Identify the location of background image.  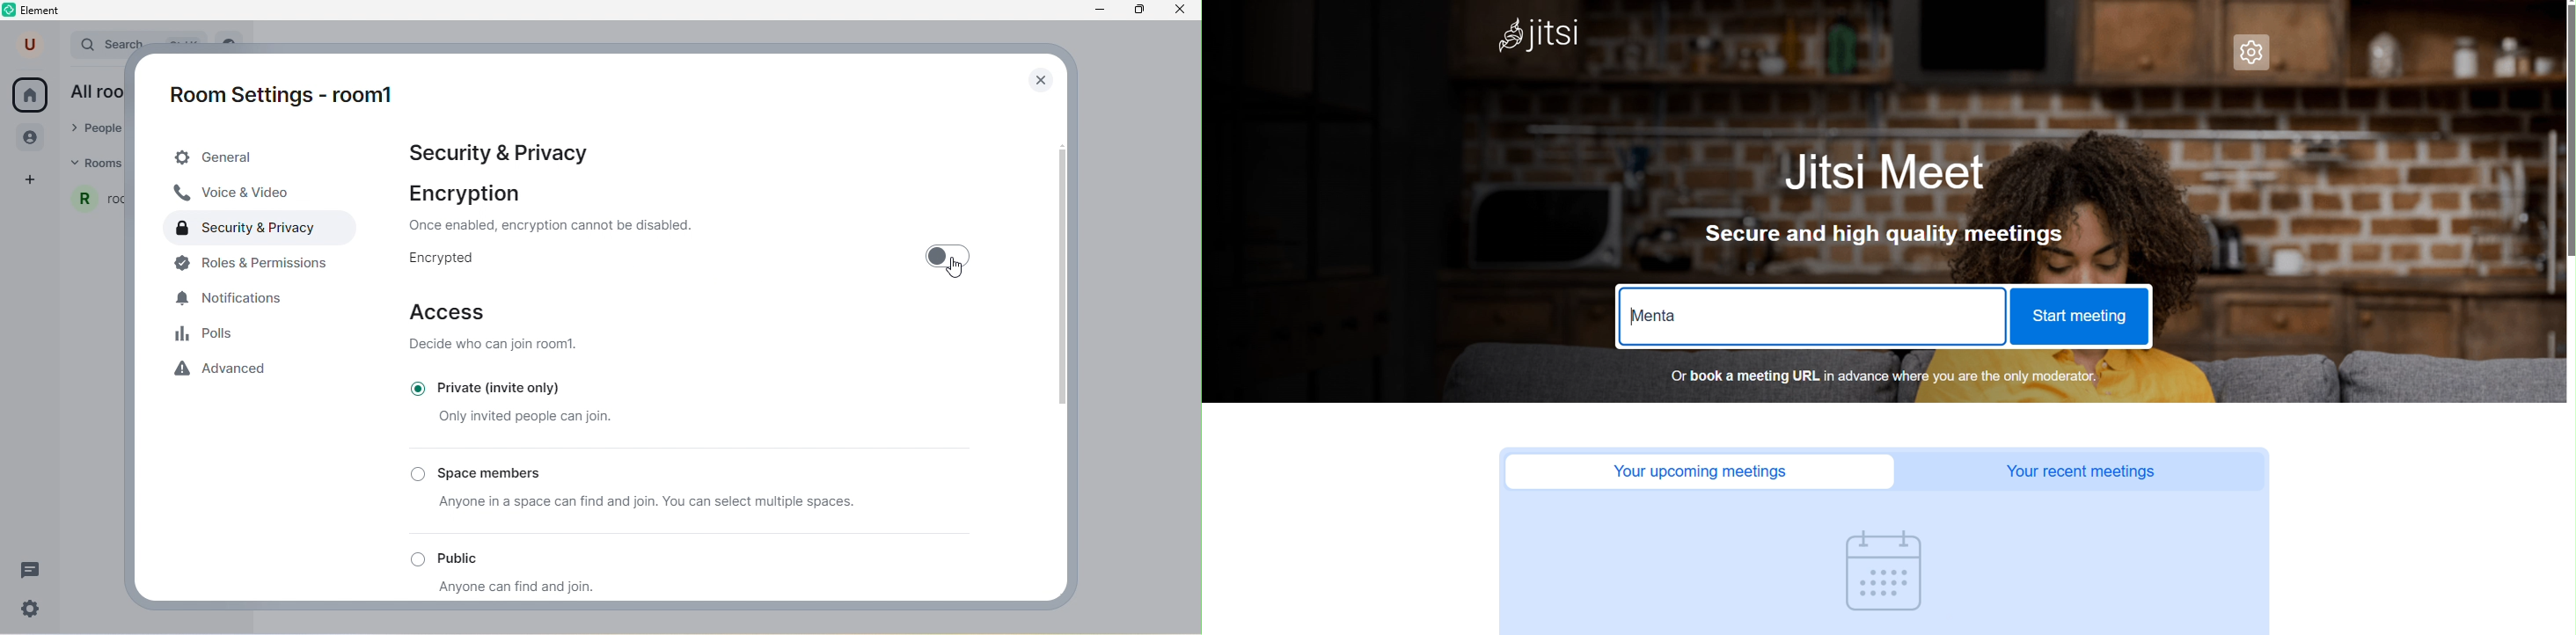
(1828, 98).